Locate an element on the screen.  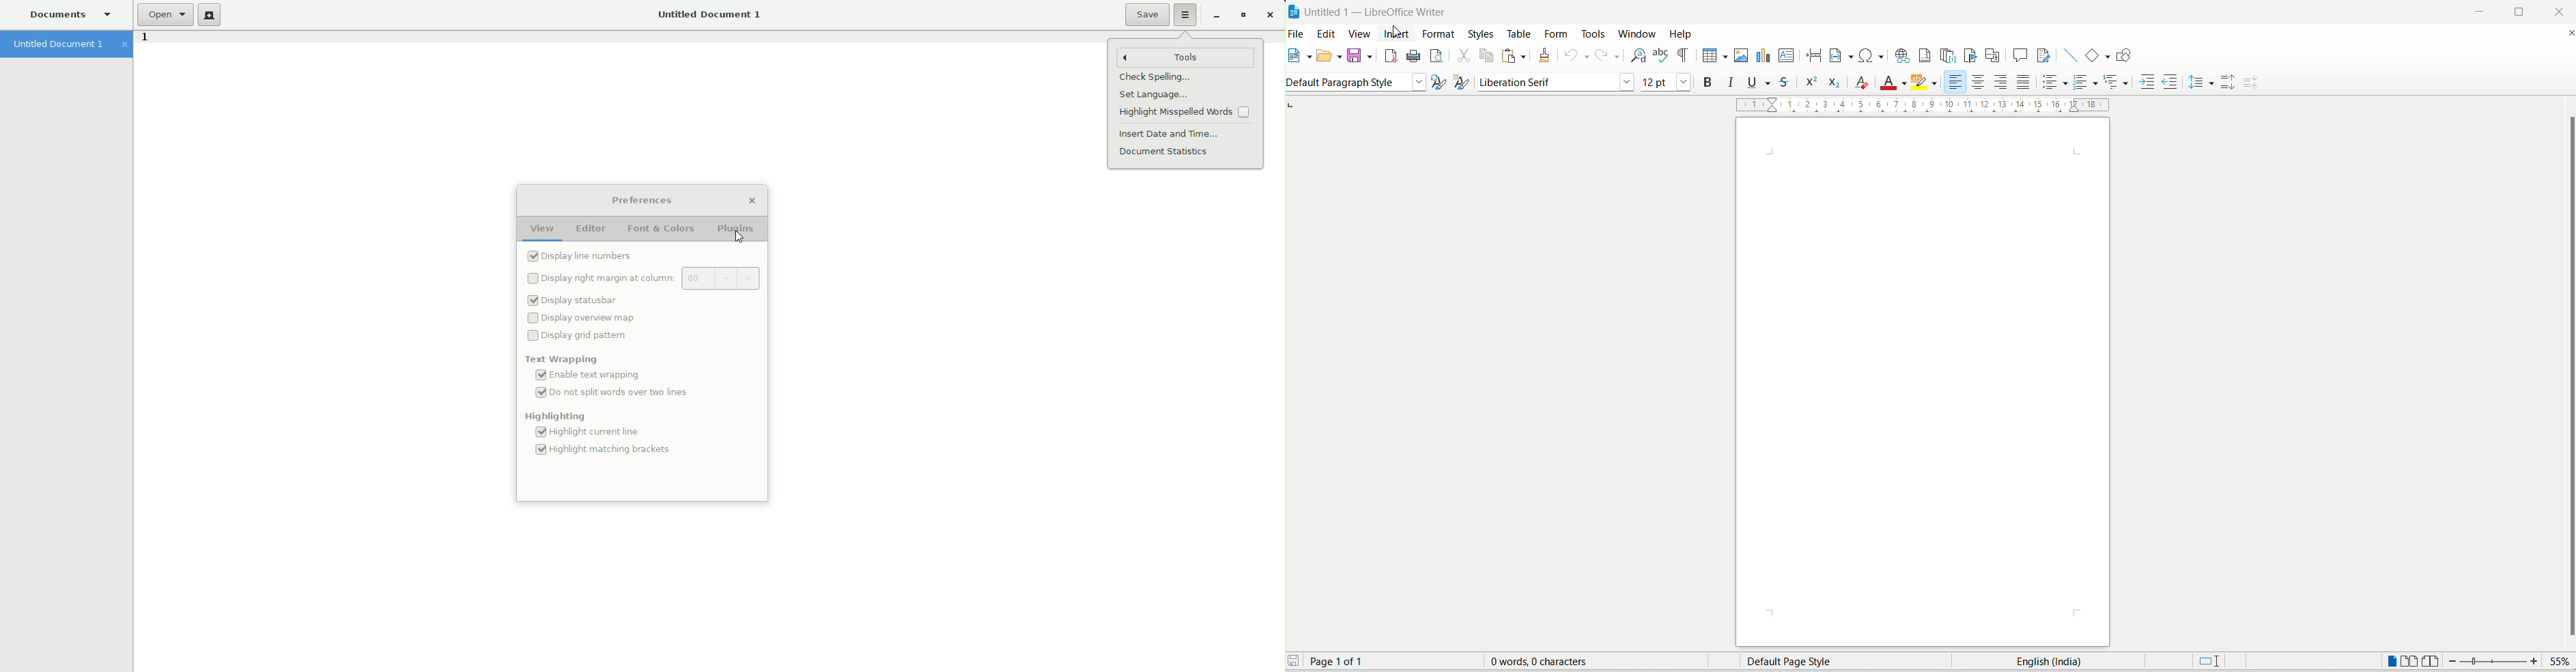
view is located at coordinates (1360, 33).